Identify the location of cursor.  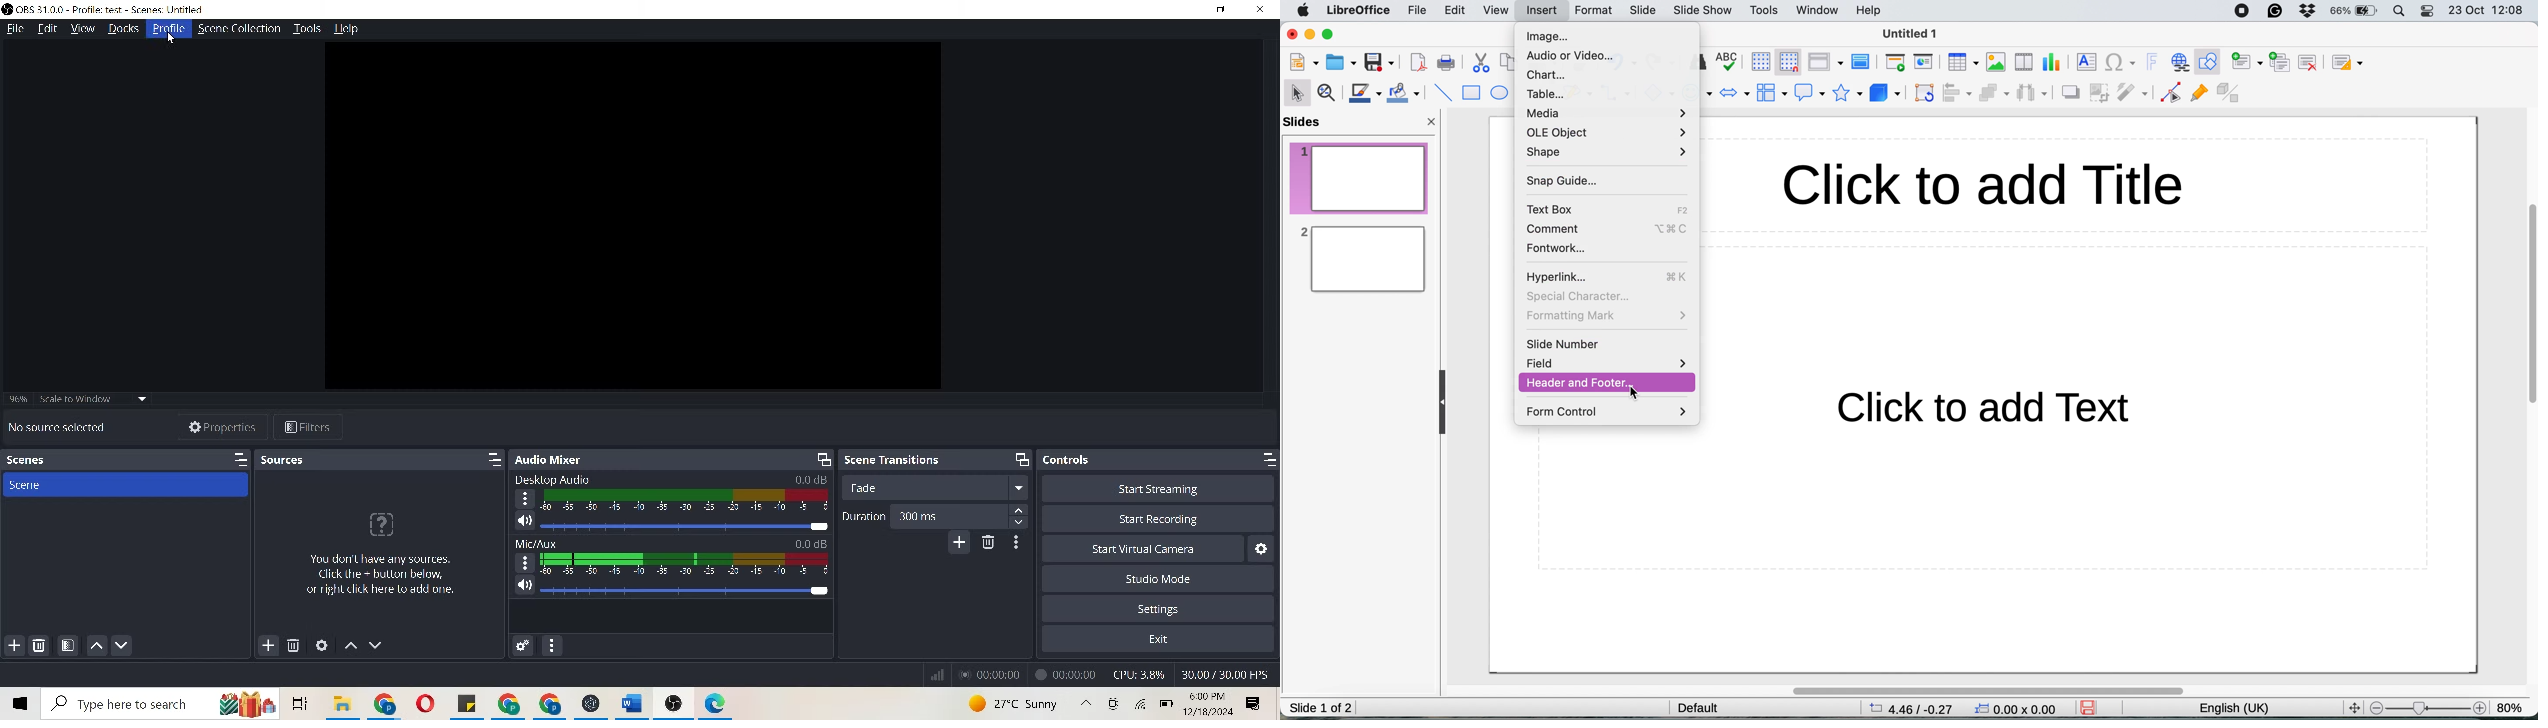
(173, 38).